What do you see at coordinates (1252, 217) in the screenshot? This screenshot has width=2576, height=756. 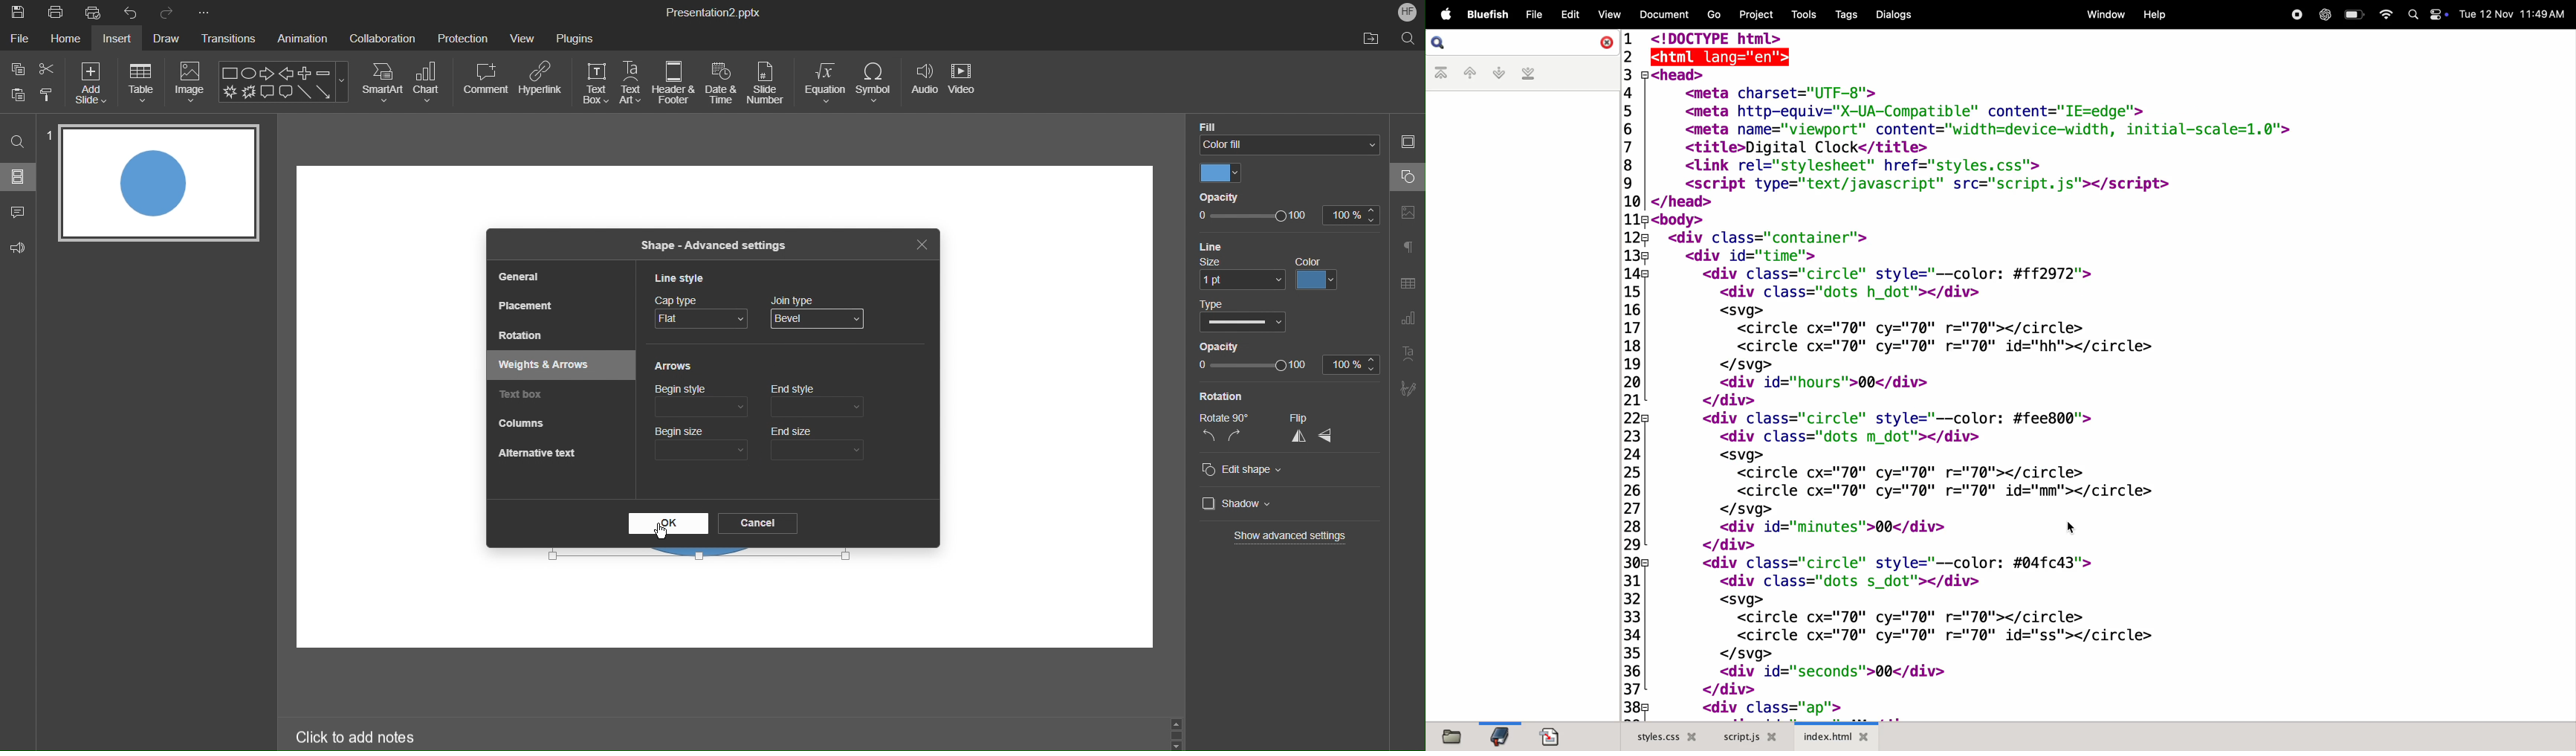 I see `opacity slider` at bounding box center [1252, 217].